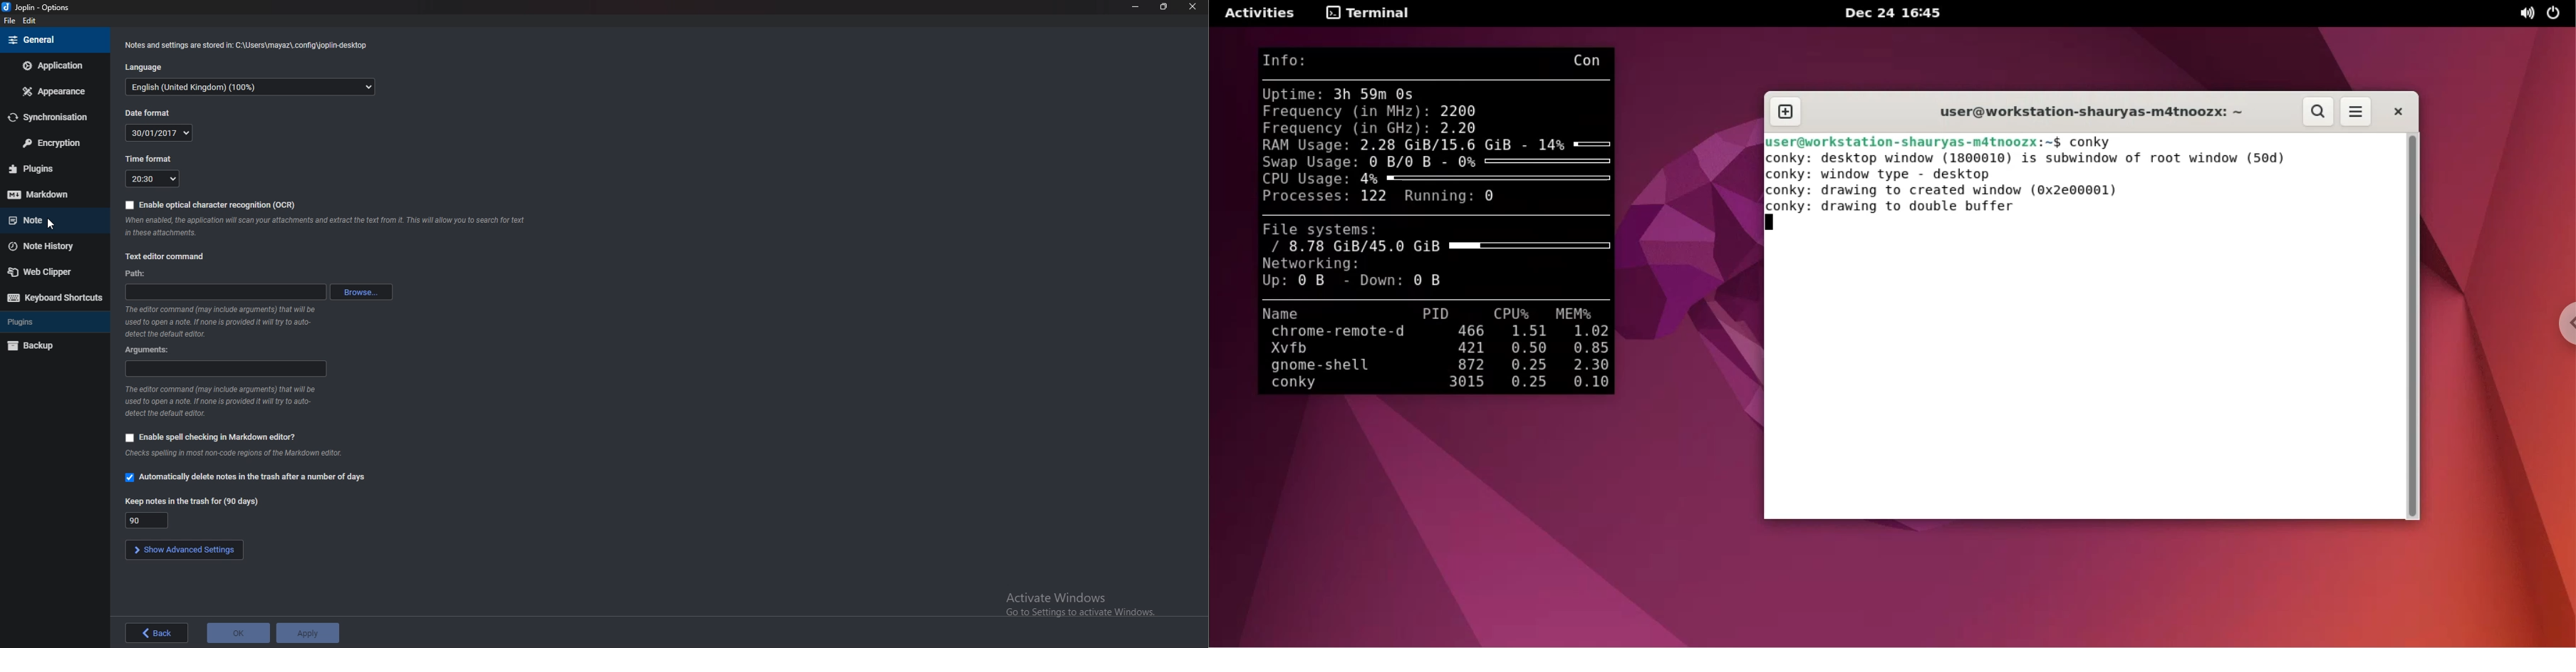 The width and height of the screenshot is (2576, 672). Describe the element at coordinates (184, 550) in the screenshot. I see `Show advanced settings` at that location.